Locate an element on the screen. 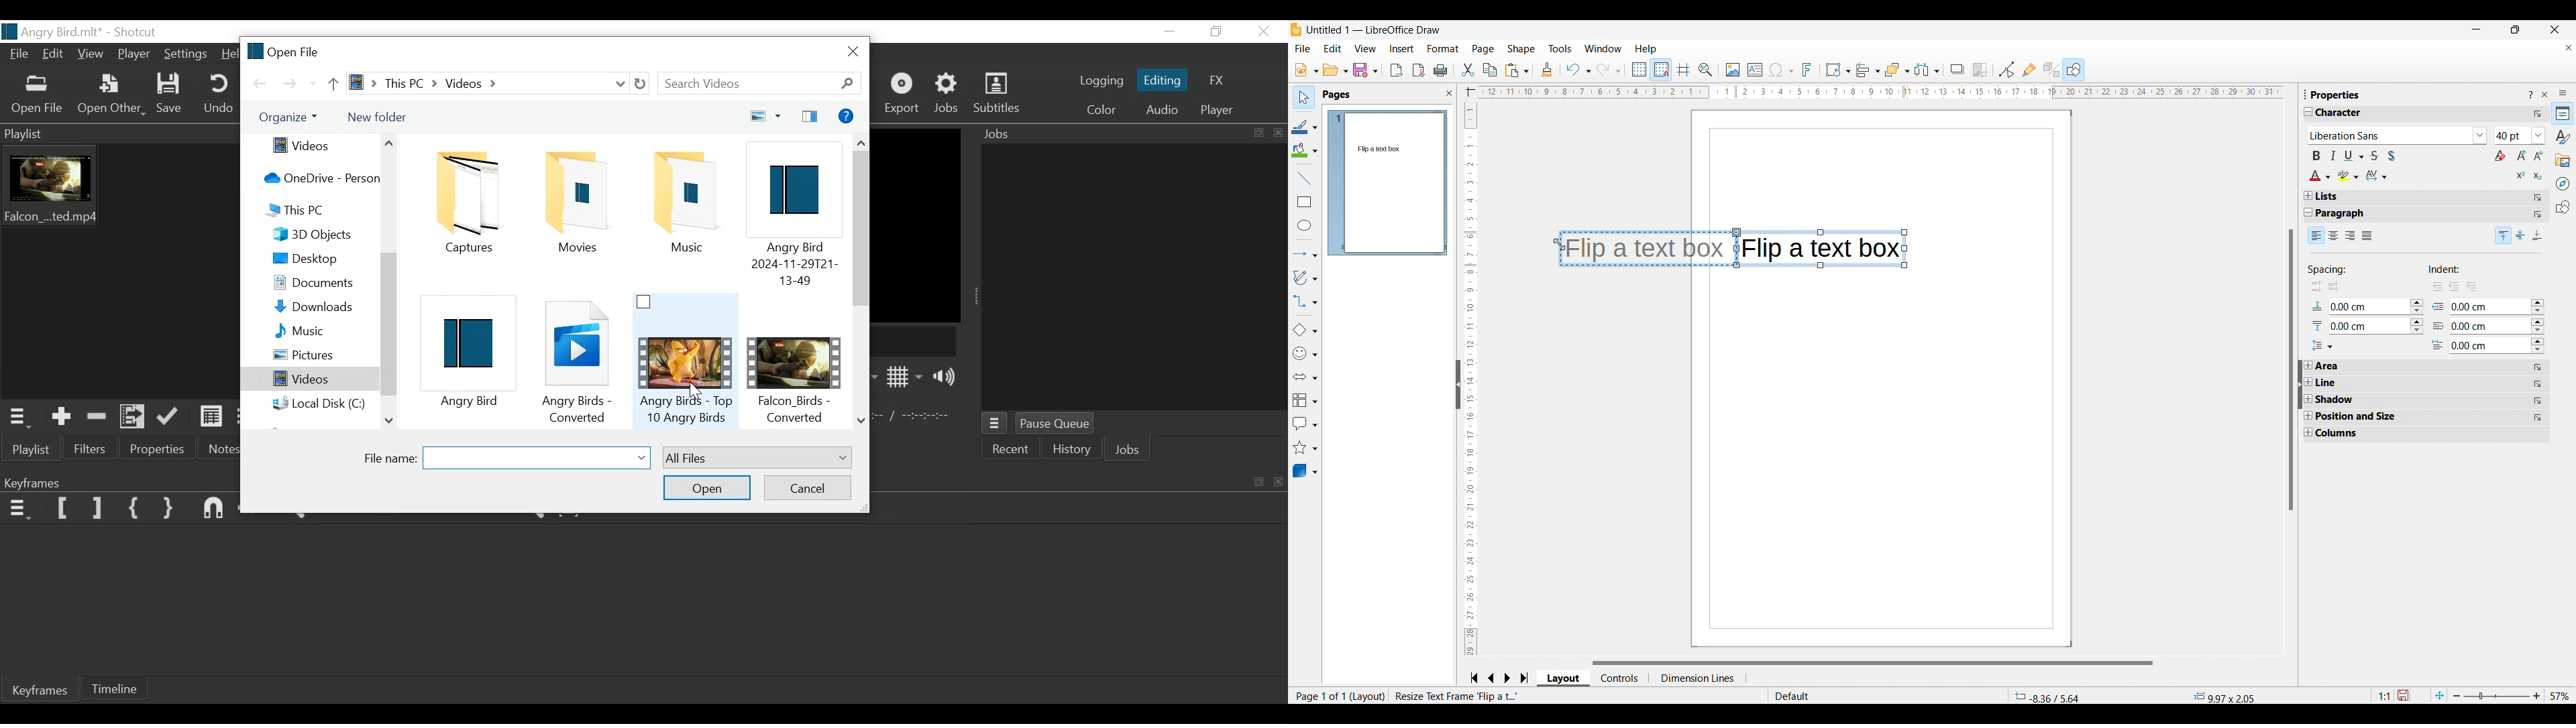  Close current document is located at coordinates (2569, 48).